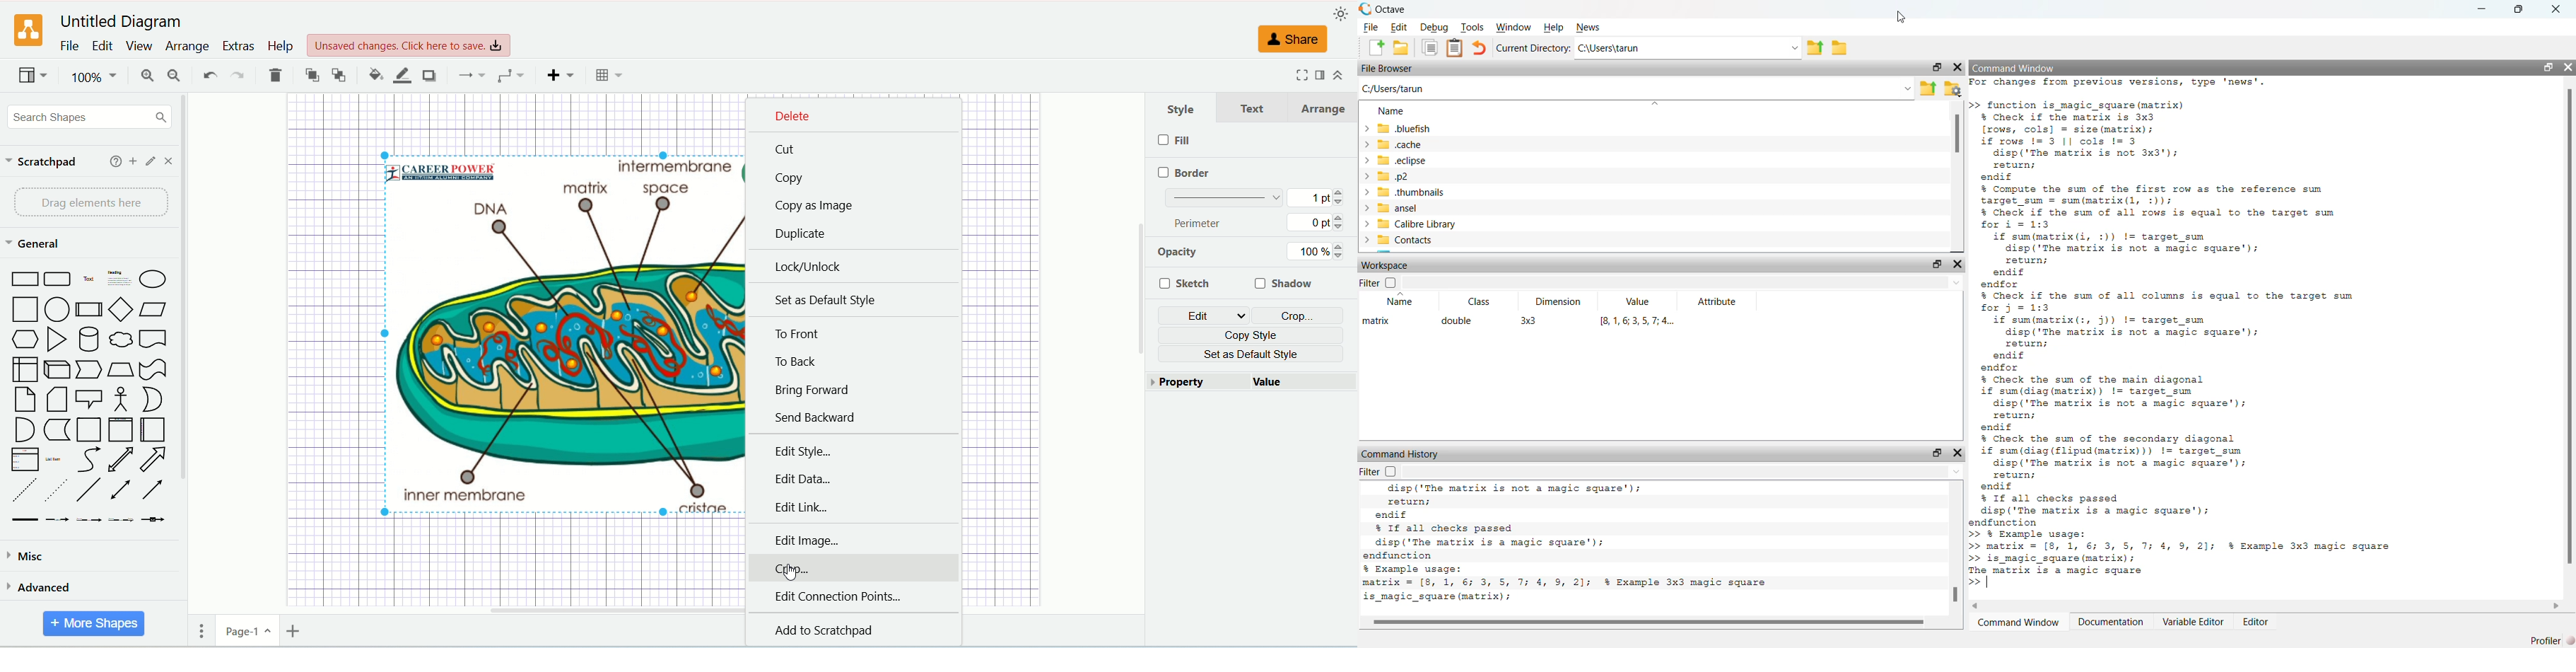 The height and width of the screenshot is (672, 2576). Describe the element at coordinates (122, 311) in the screenshot. I see `Diamond` at that location.